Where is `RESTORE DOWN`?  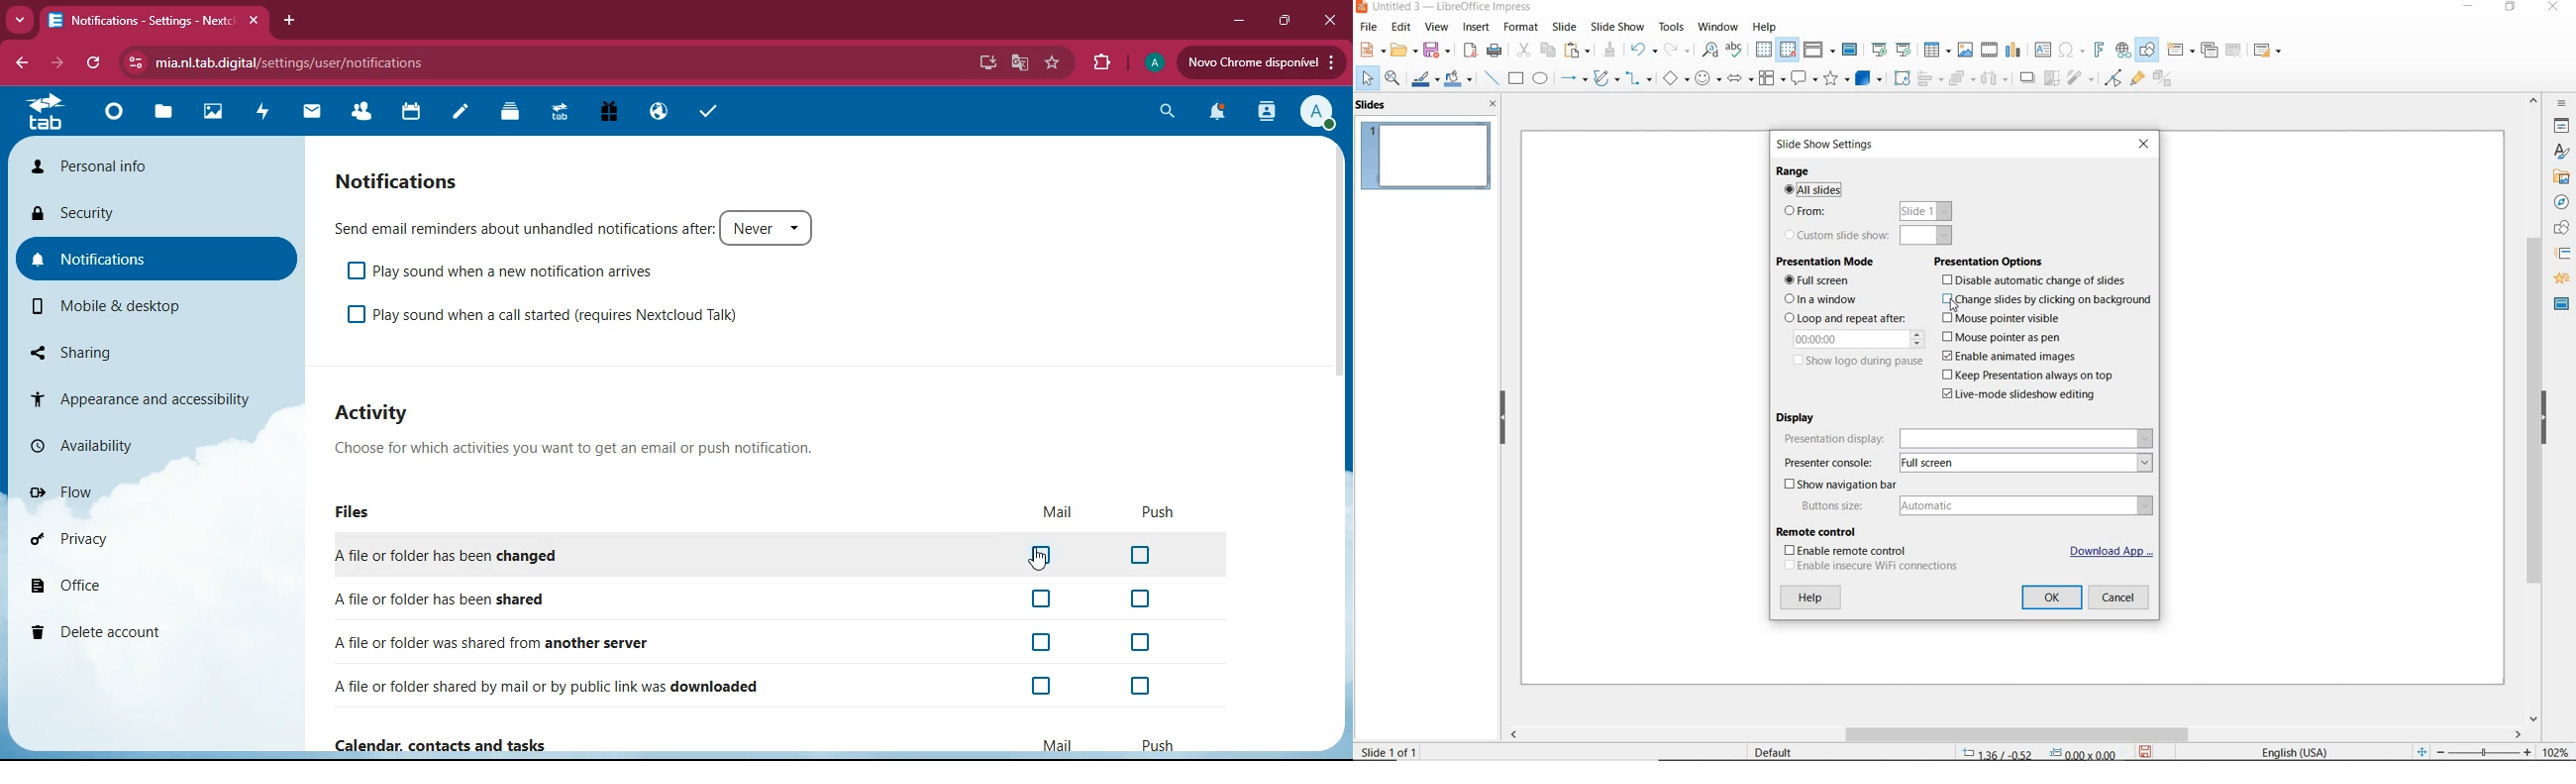
RESTORE DOWN is located at coordinates (2512, 7).